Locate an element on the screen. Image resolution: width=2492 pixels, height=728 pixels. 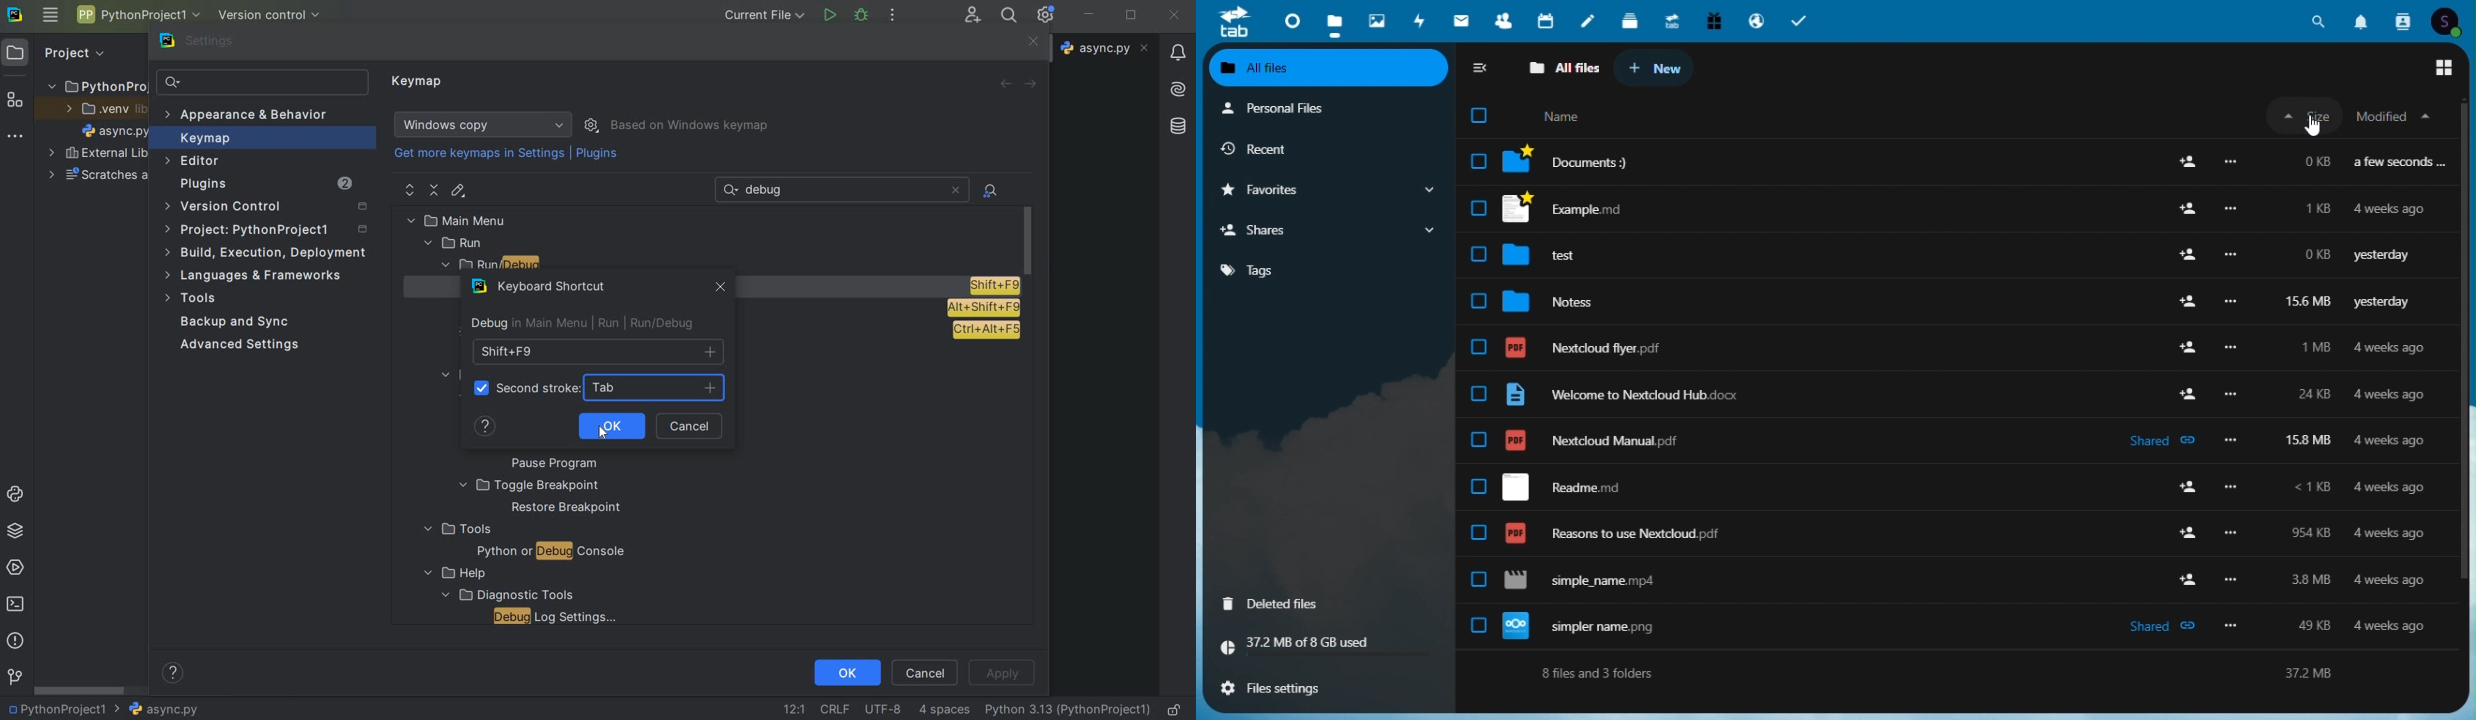
tools is located at coordinates (456, 529).